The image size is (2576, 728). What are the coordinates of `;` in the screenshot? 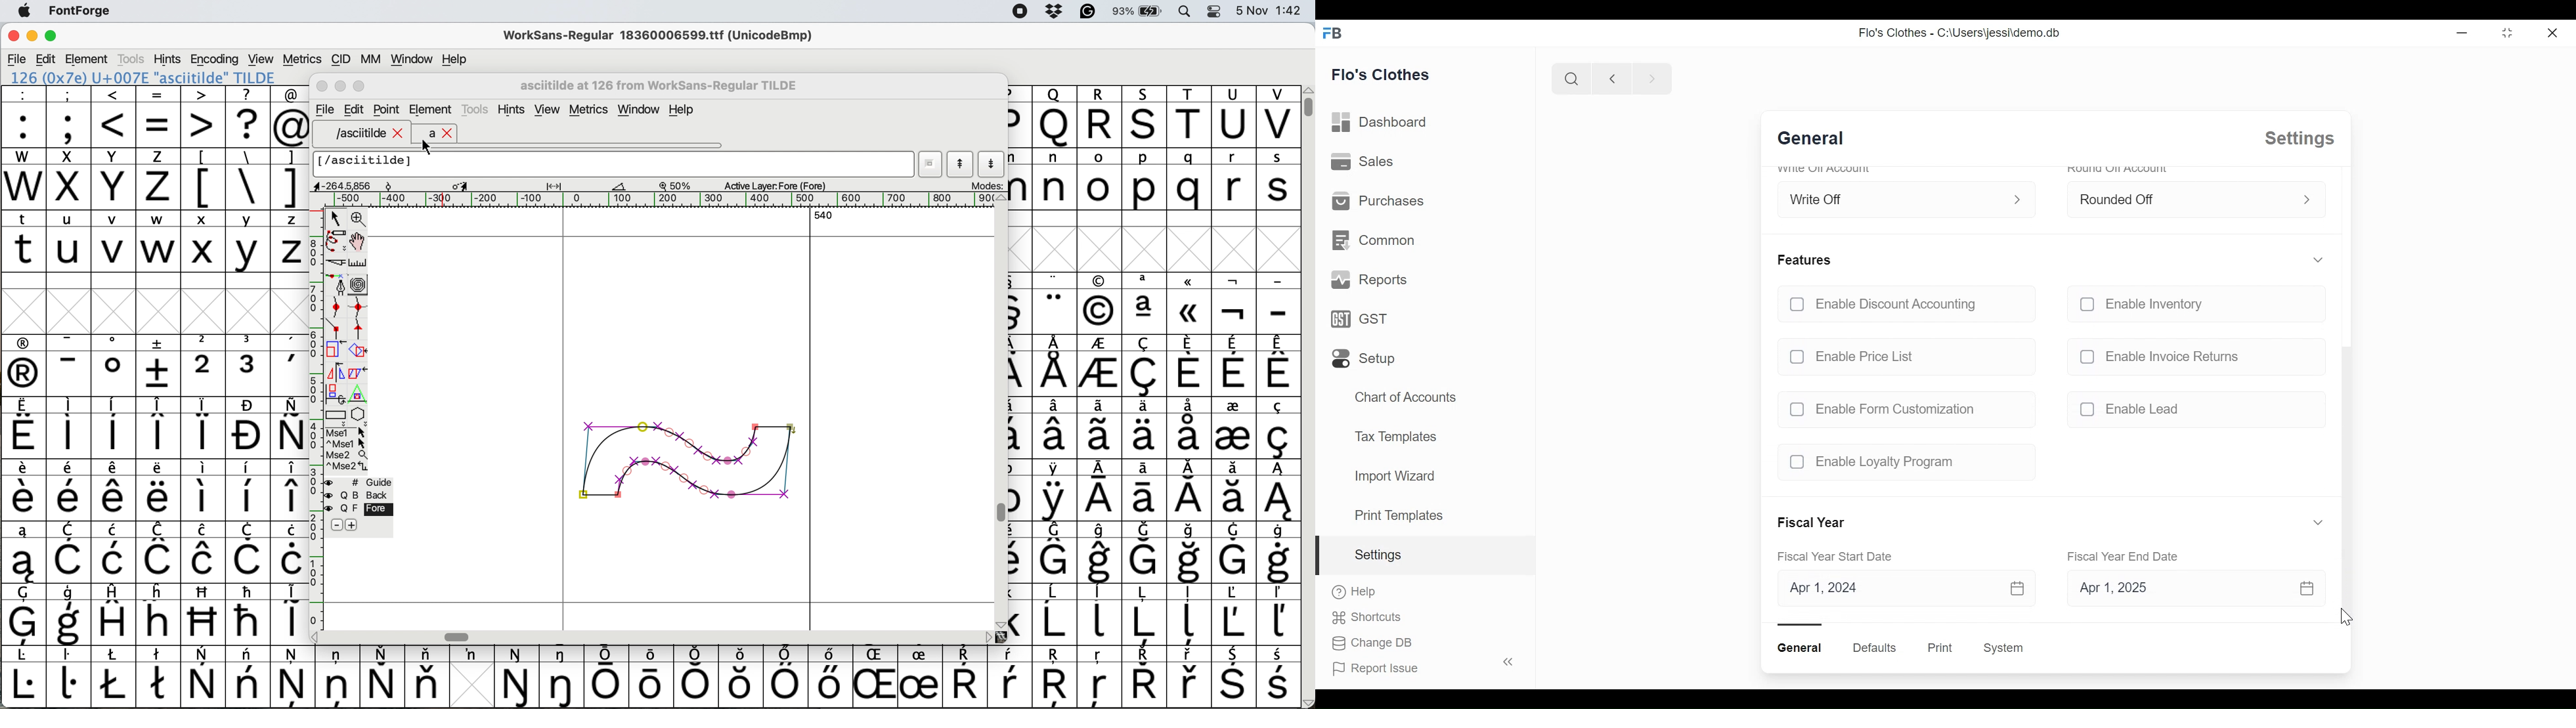 It's located at (69, 115).